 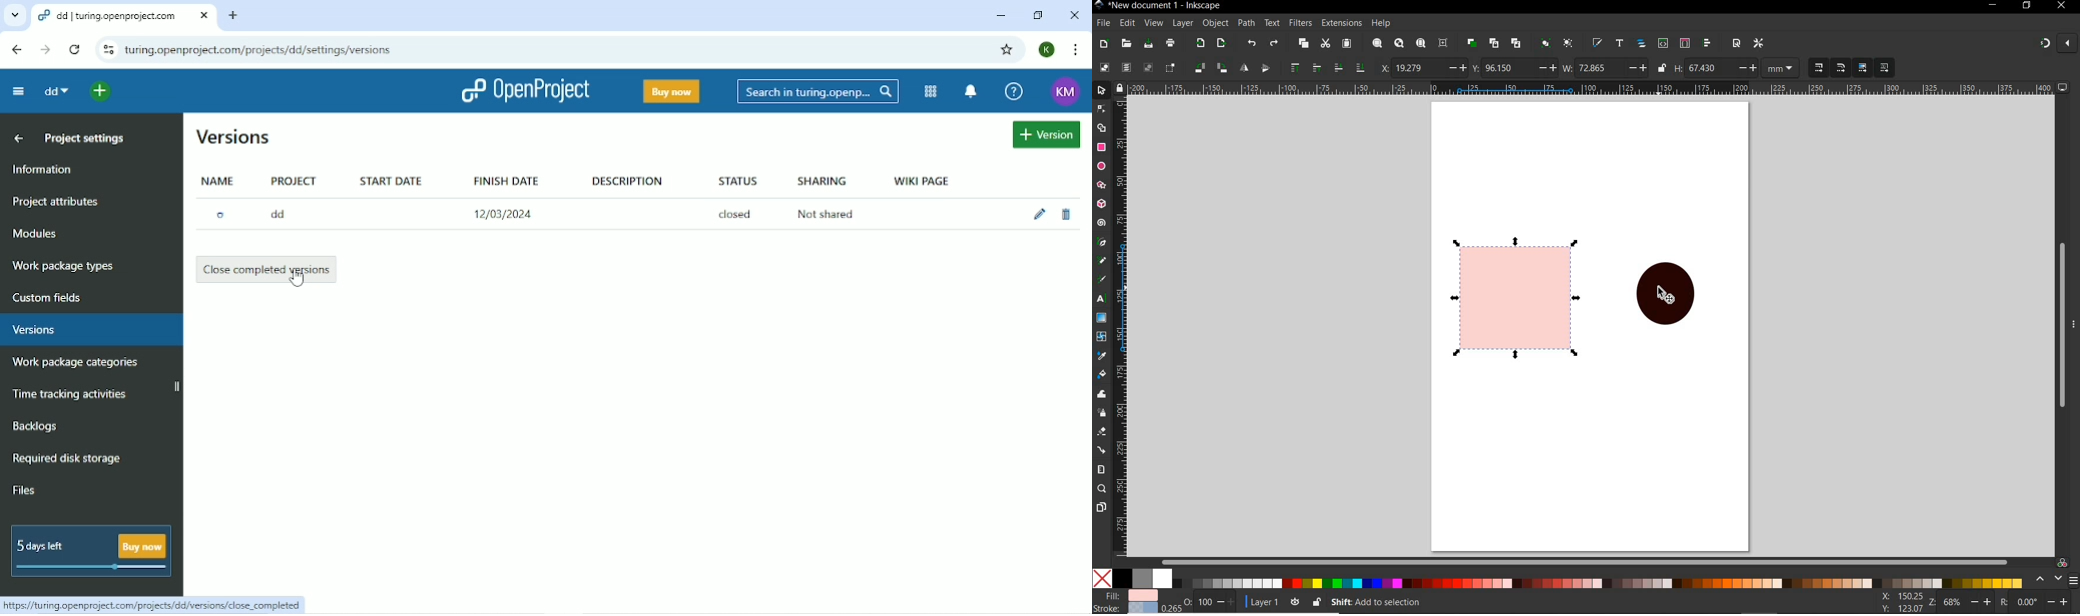 What do you see at coordinates (1246, 24) in the screenshot?
I see `path` at bounding box center [1246, 24].